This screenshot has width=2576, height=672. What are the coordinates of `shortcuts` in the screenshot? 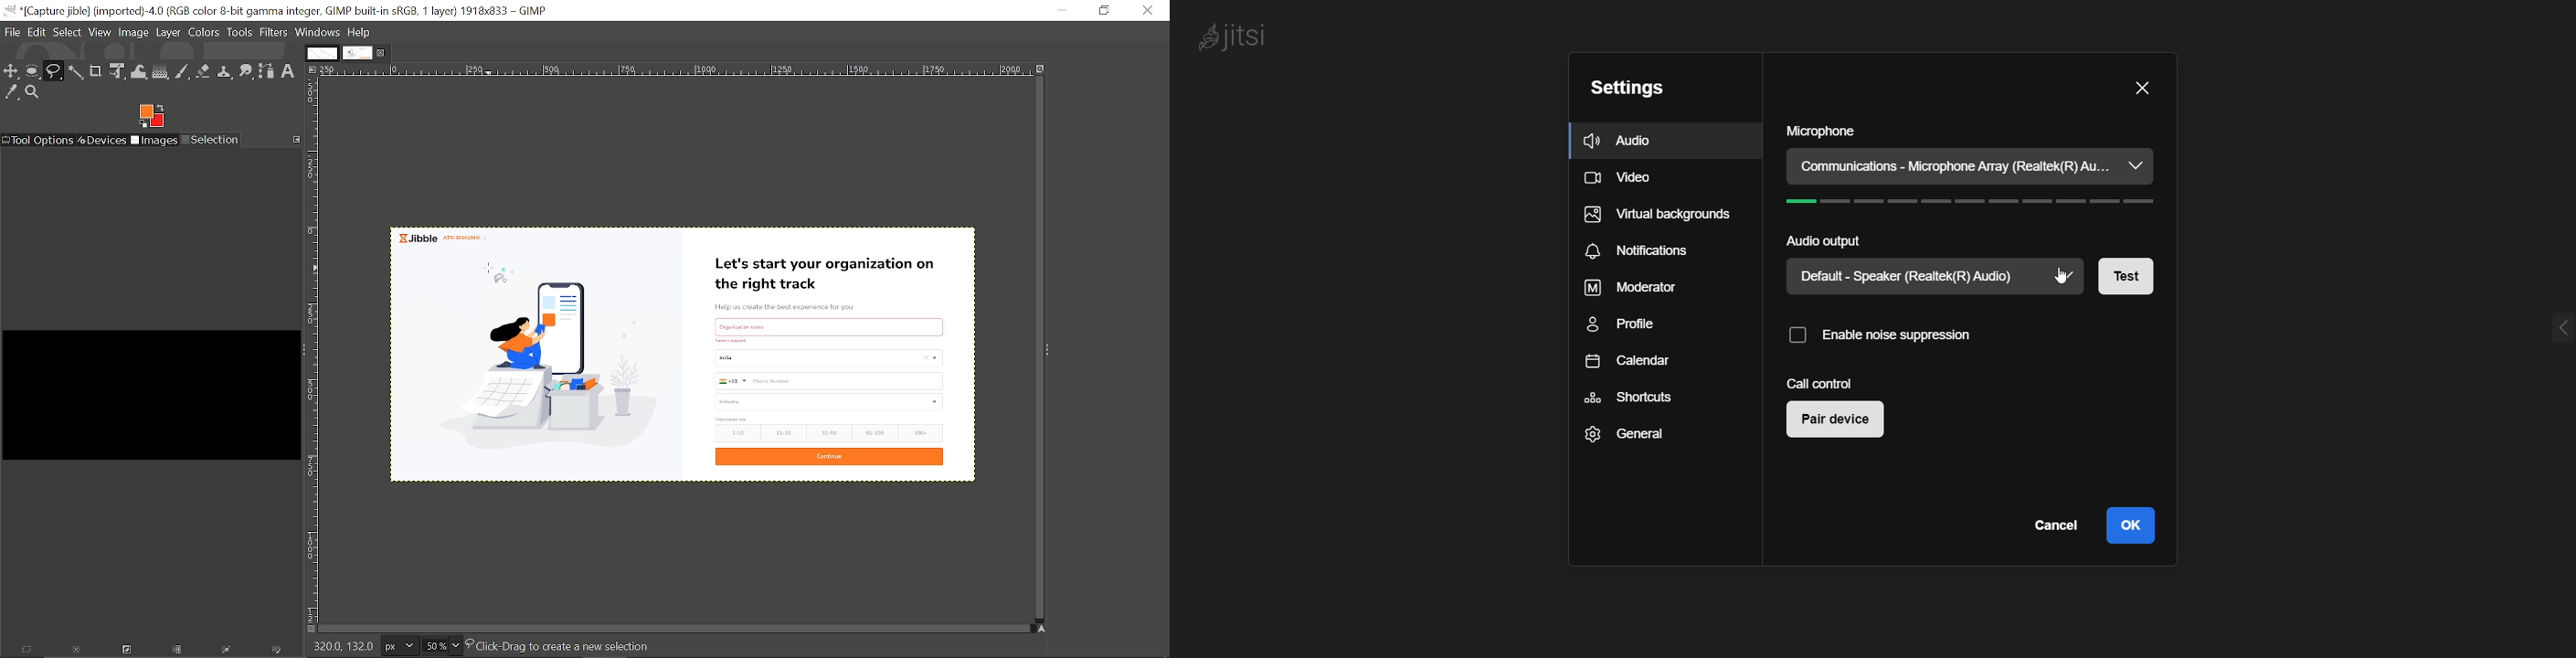 It's located at (1628, 398).